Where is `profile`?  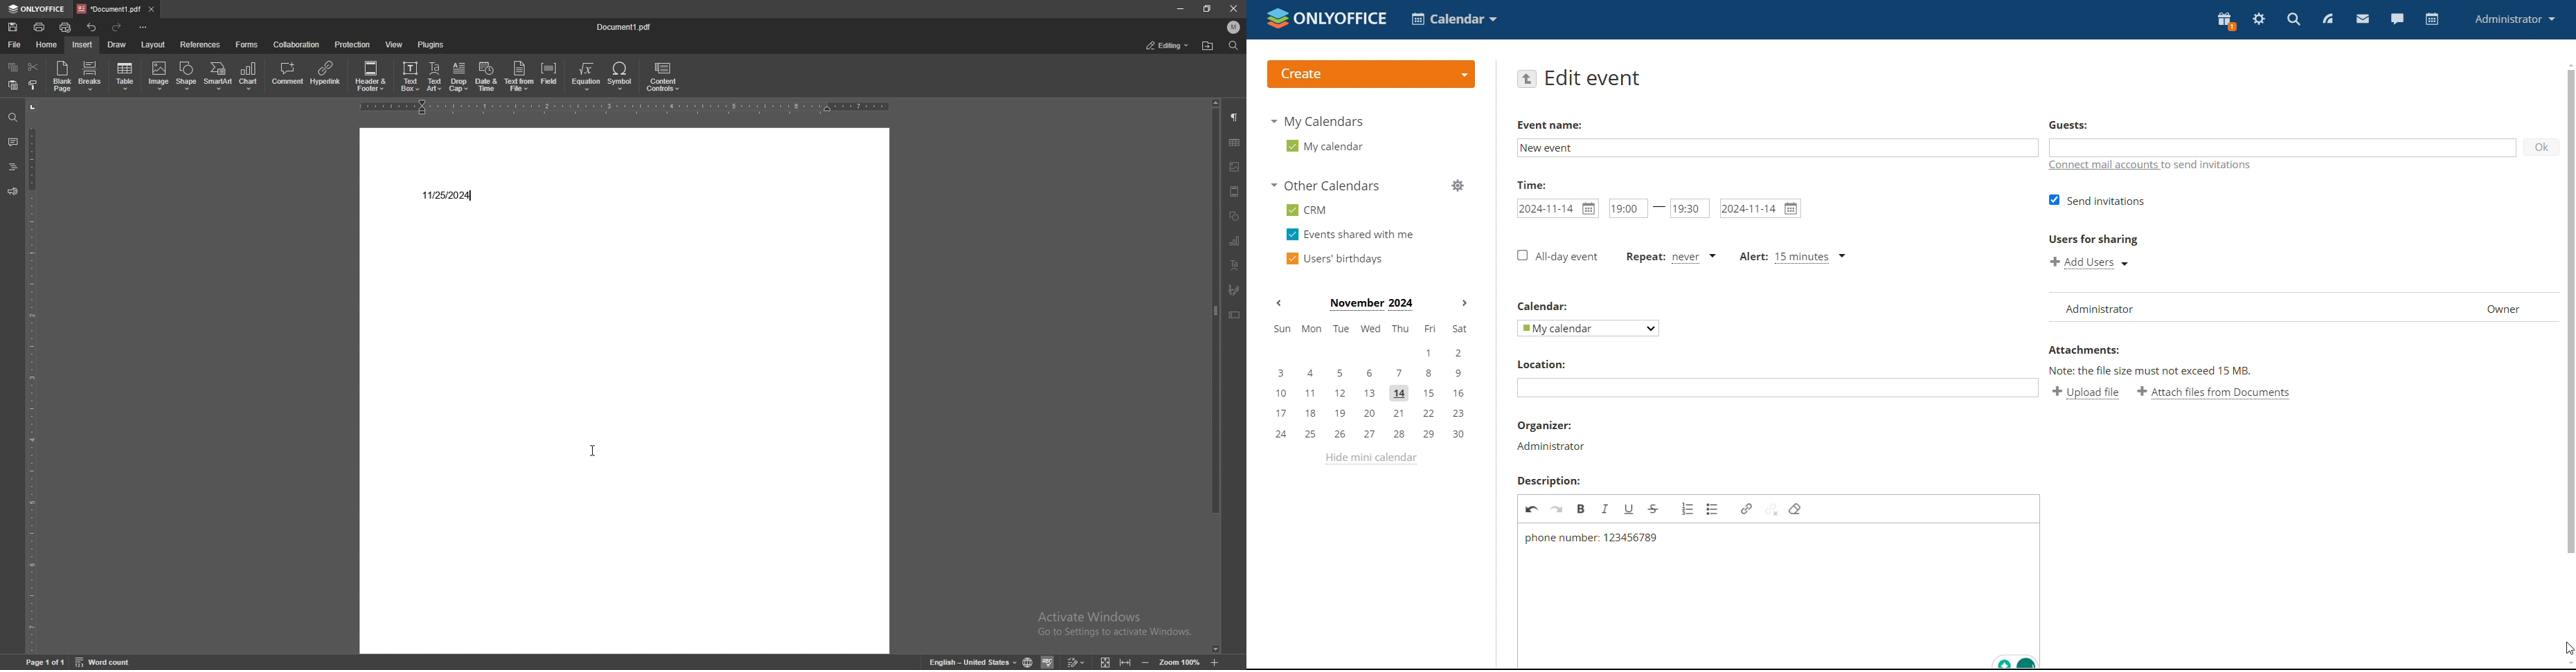 profile is located at coordinates (2516, 19).